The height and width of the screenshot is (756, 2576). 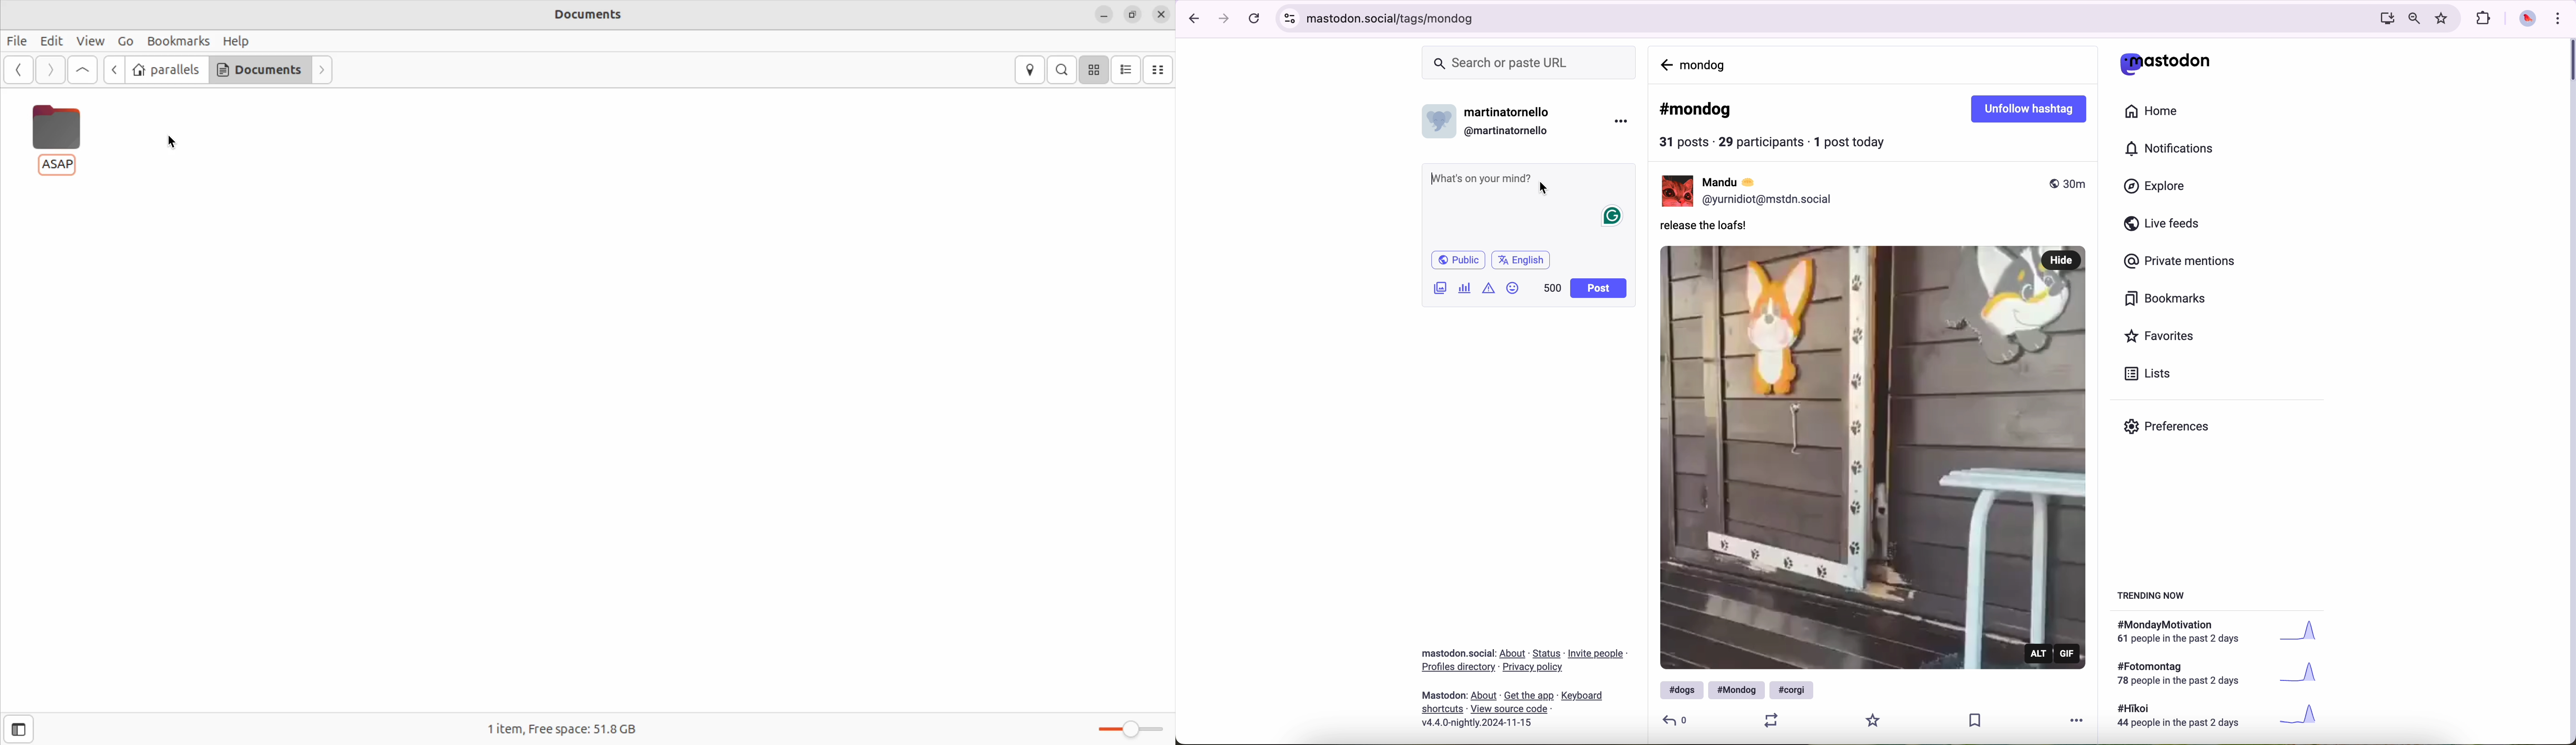 What do you see at coordinates (2307, 633) in the screenshot?
I see `graph` at bounding box center [2307, 633].